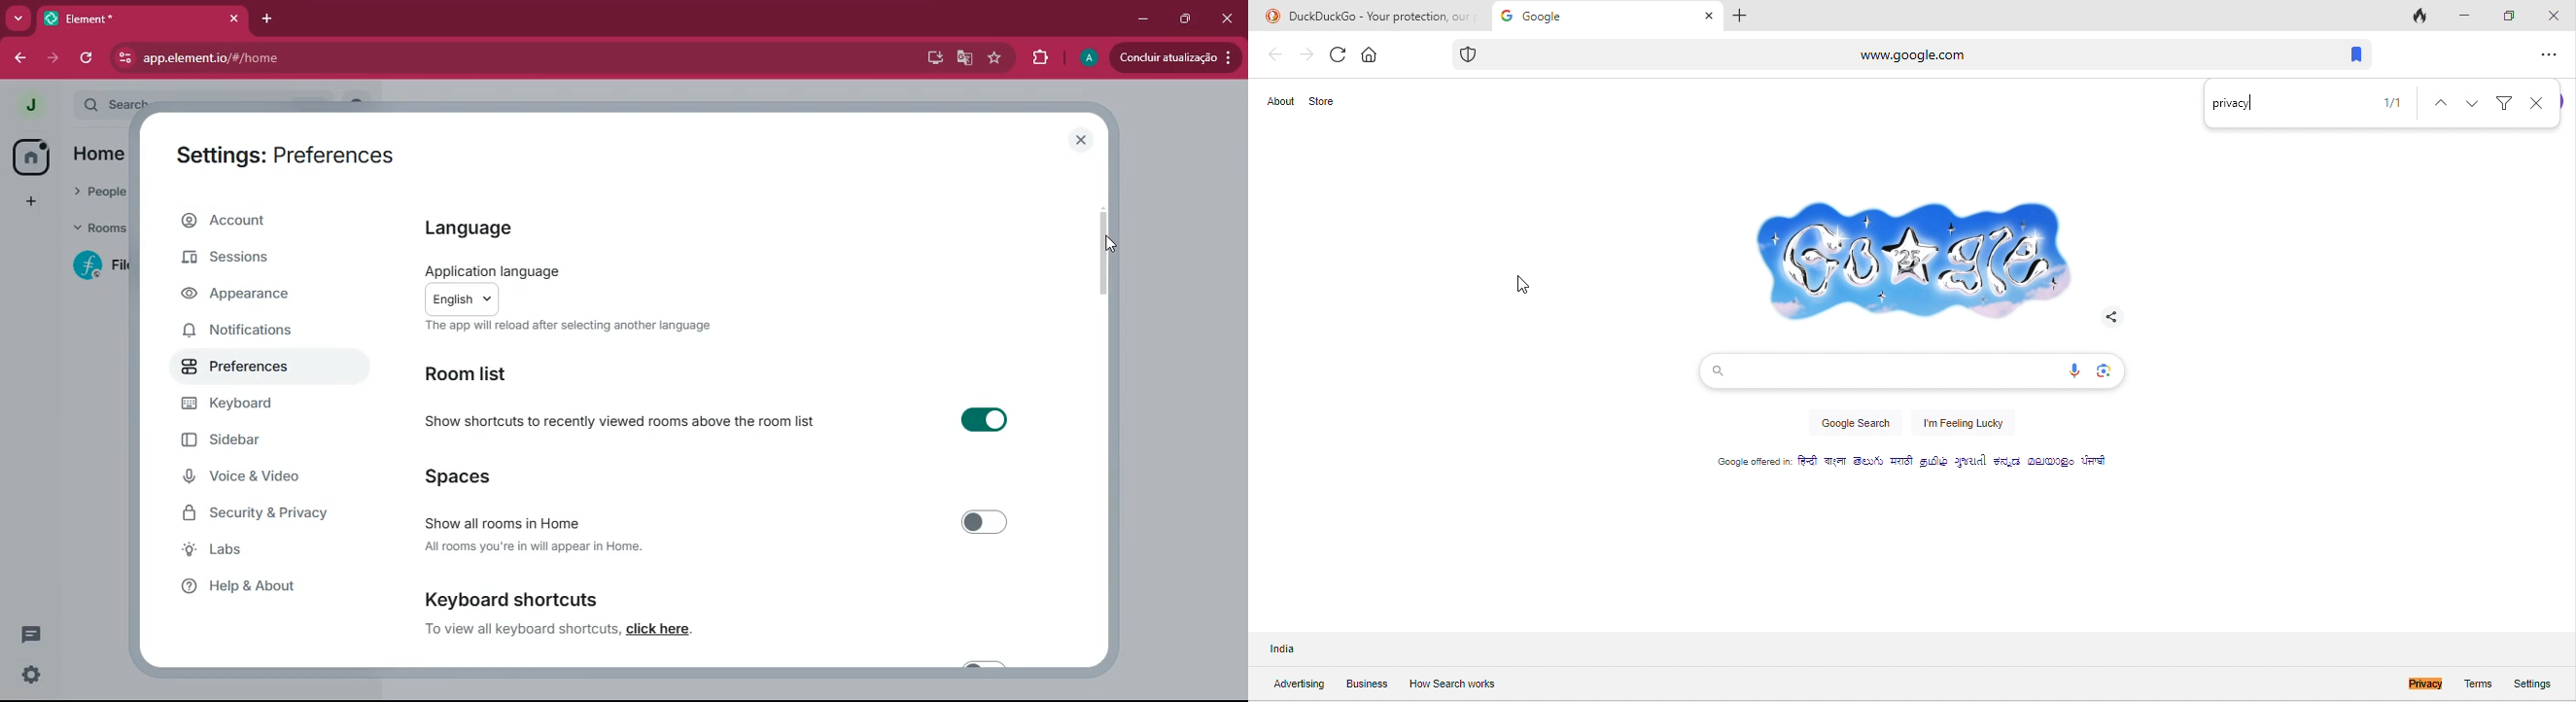  Describe the element at coordinates (1105, 254) in the screenshot. I see `scroll bar` at that location.